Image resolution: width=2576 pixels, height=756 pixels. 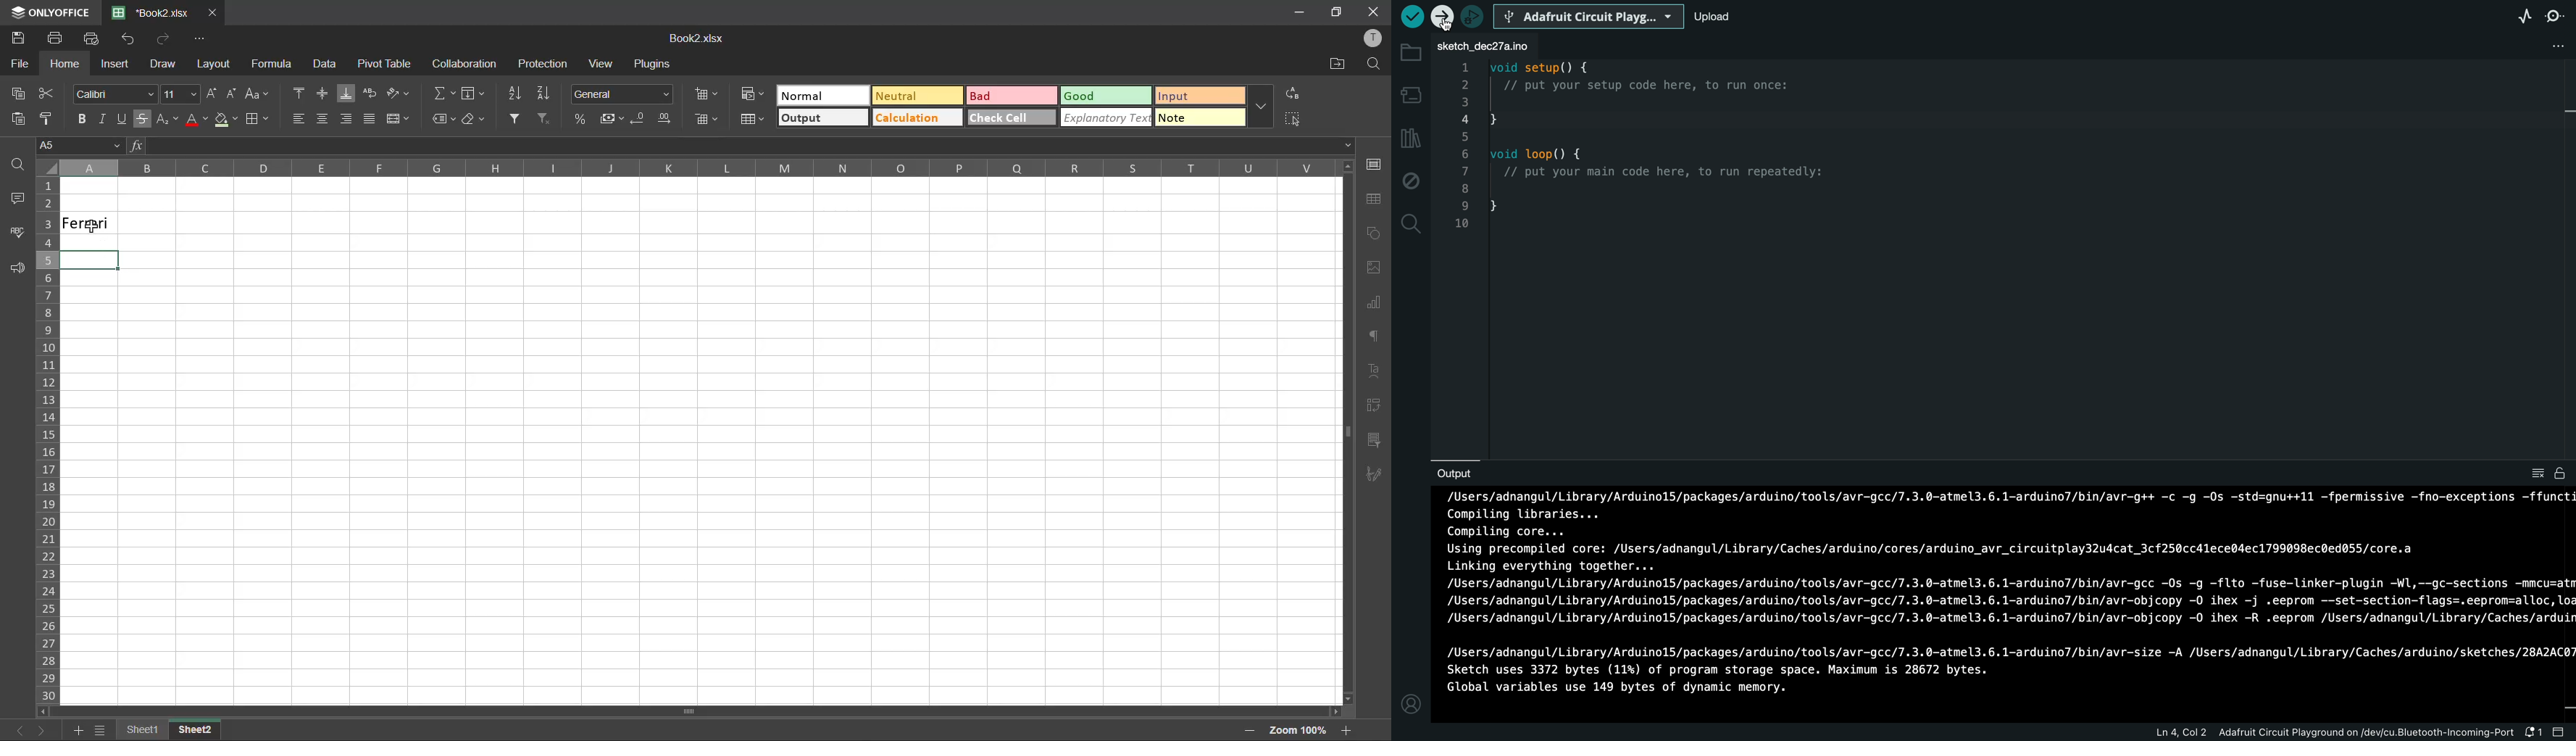 I want to click on find, so click(x=1378, y=63).